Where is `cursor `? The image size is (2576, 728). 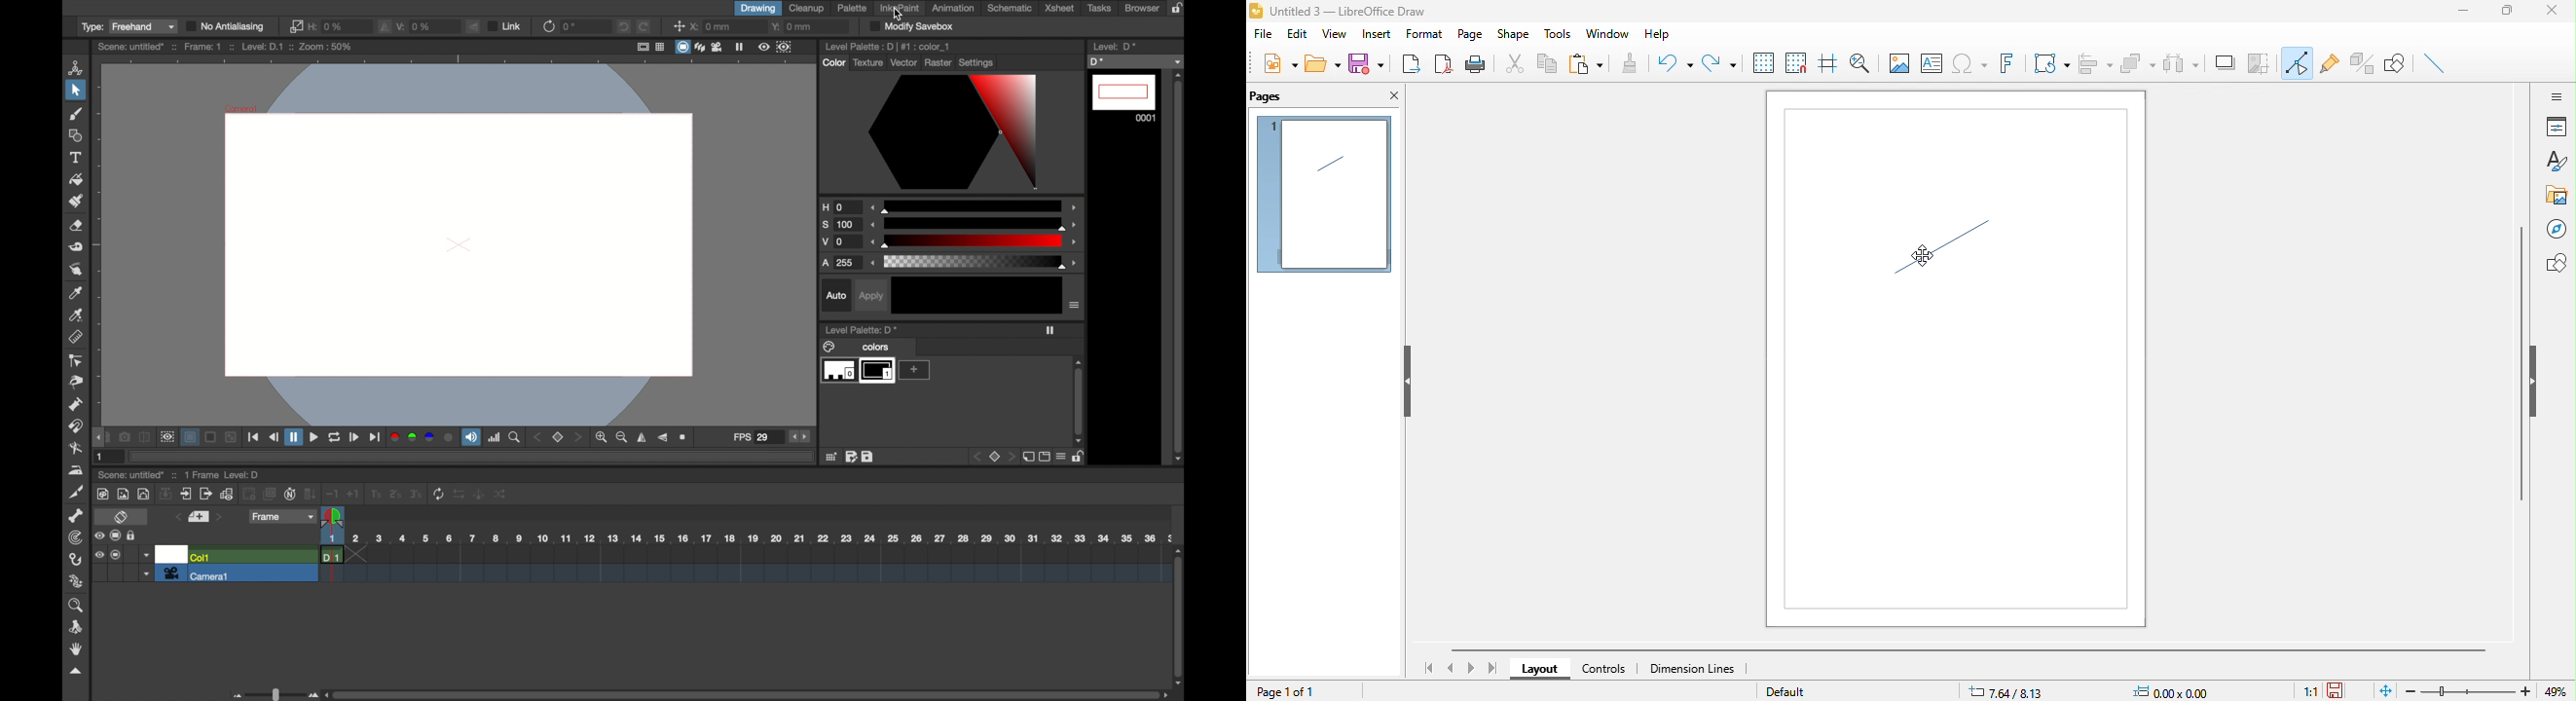 cursor  is located at coordinates (1925, 255).